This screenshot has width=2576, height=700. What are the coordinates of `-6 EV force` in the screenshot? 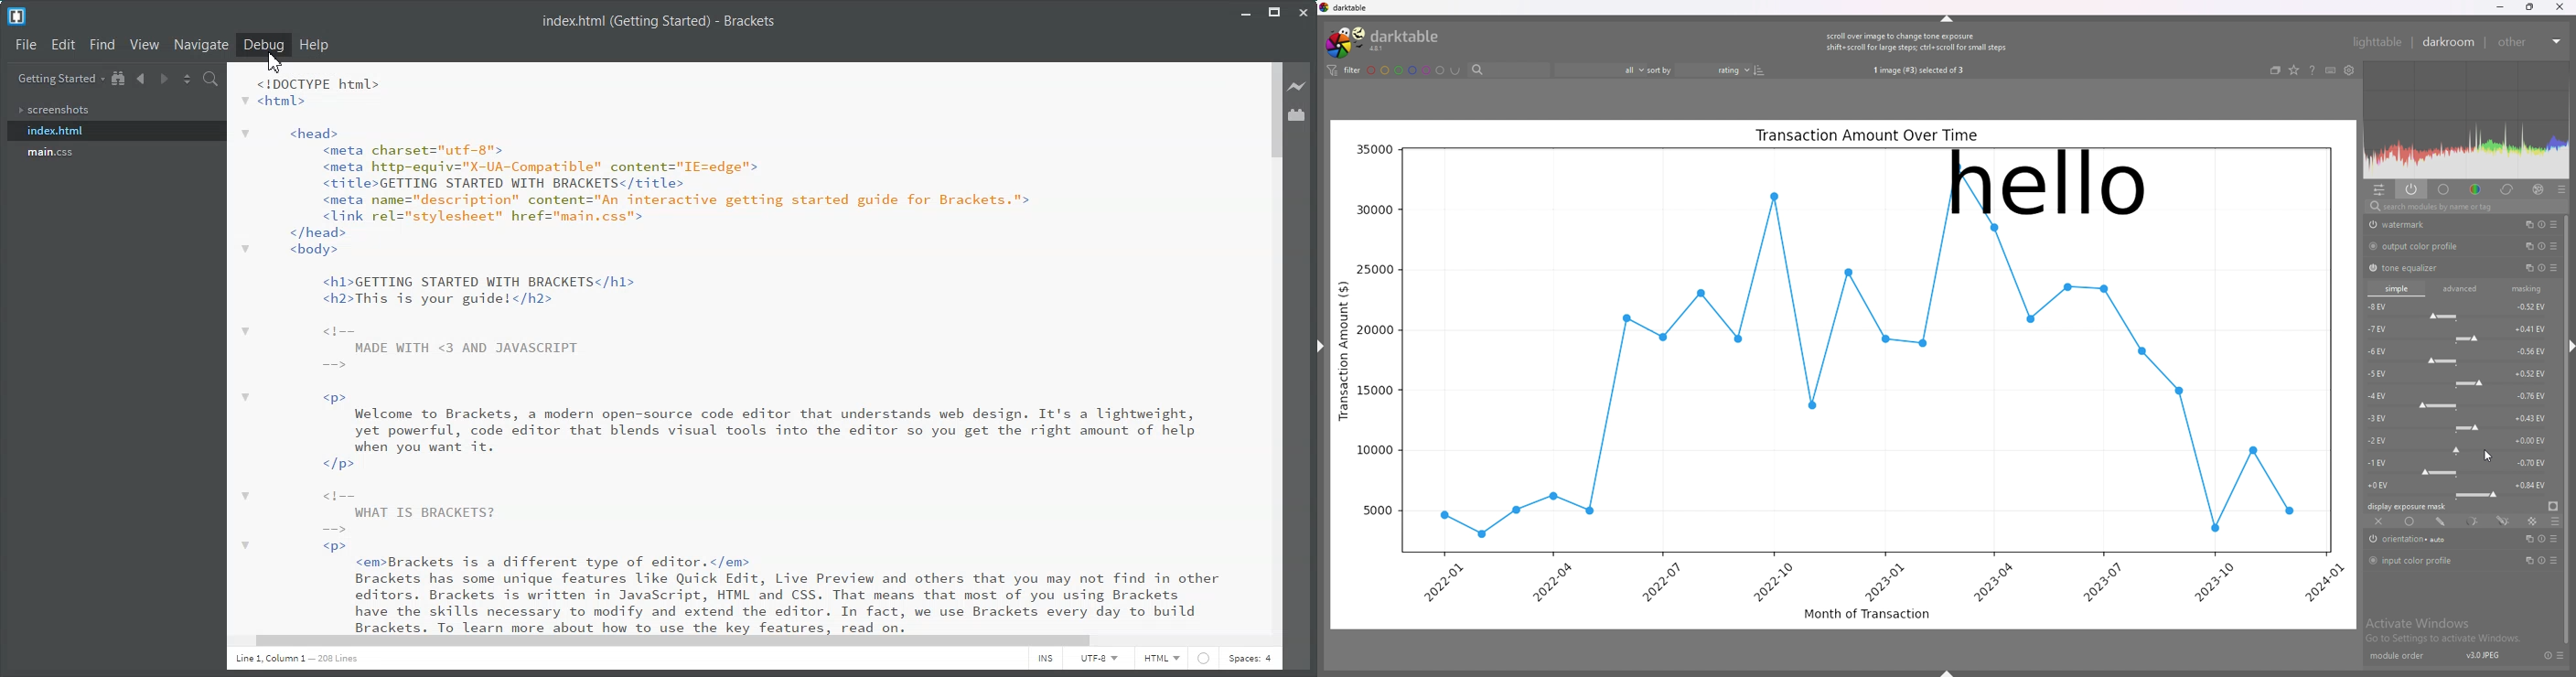 It's located at (2461, 355).